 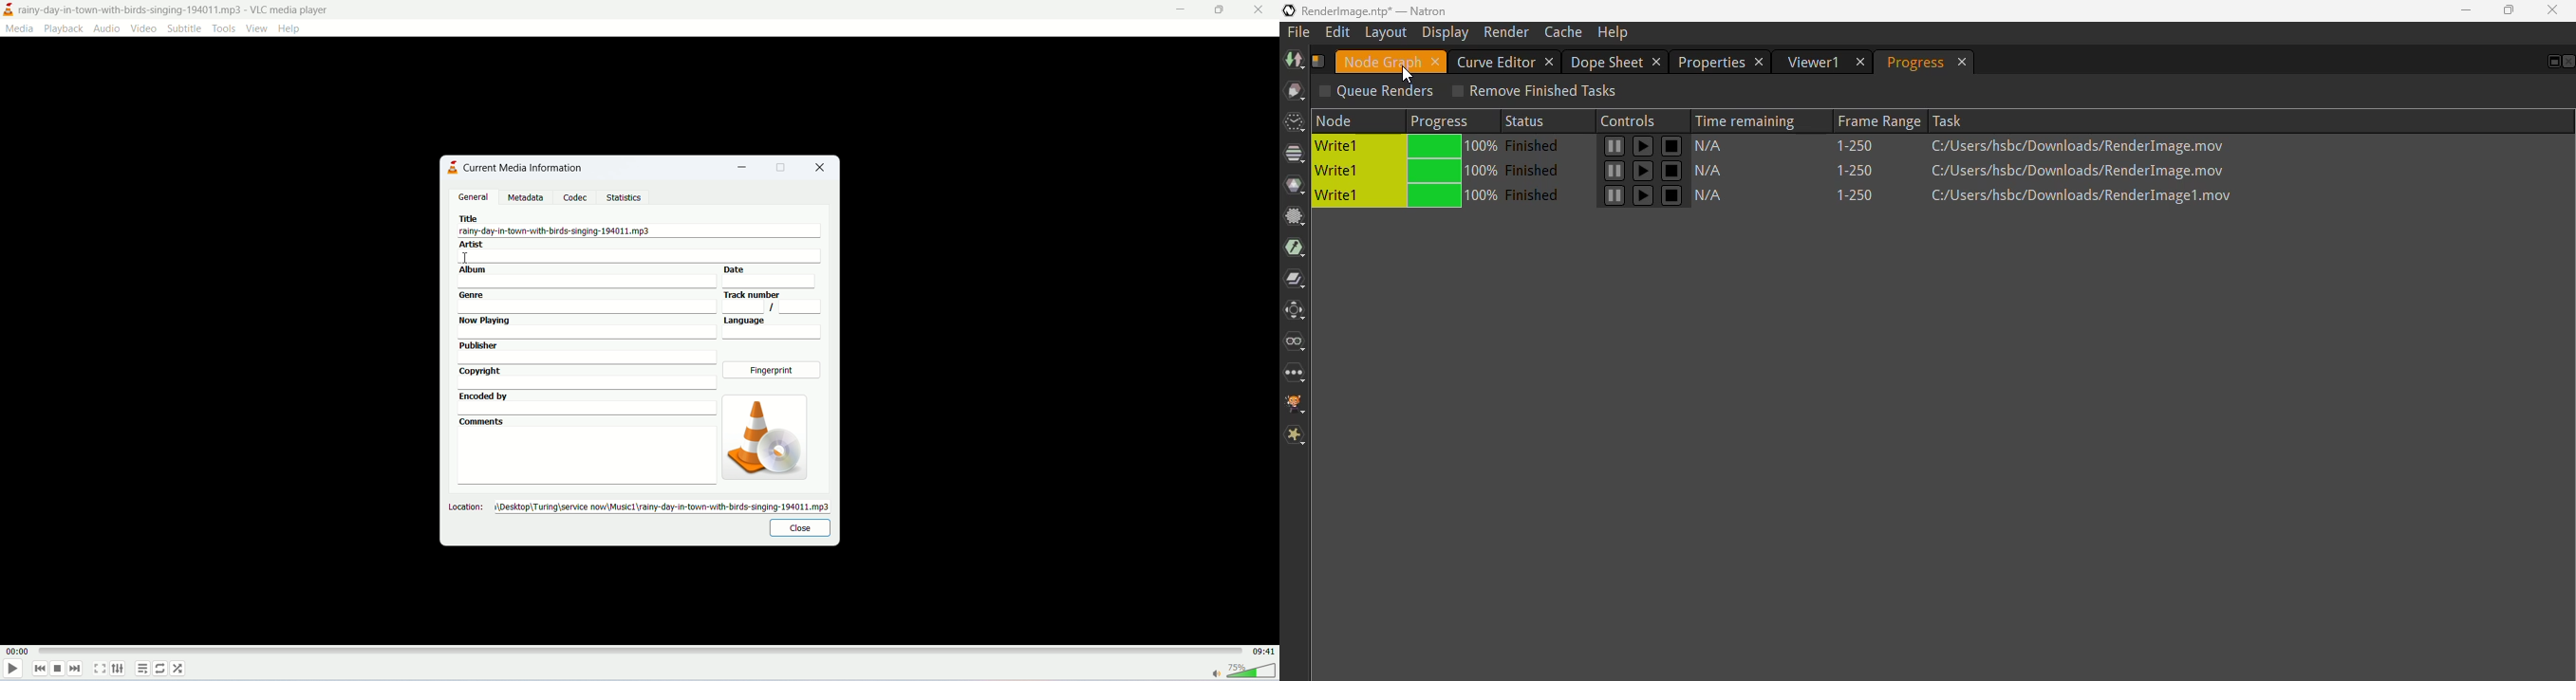 I want to click on progress bar, so click(x=642, y=650).